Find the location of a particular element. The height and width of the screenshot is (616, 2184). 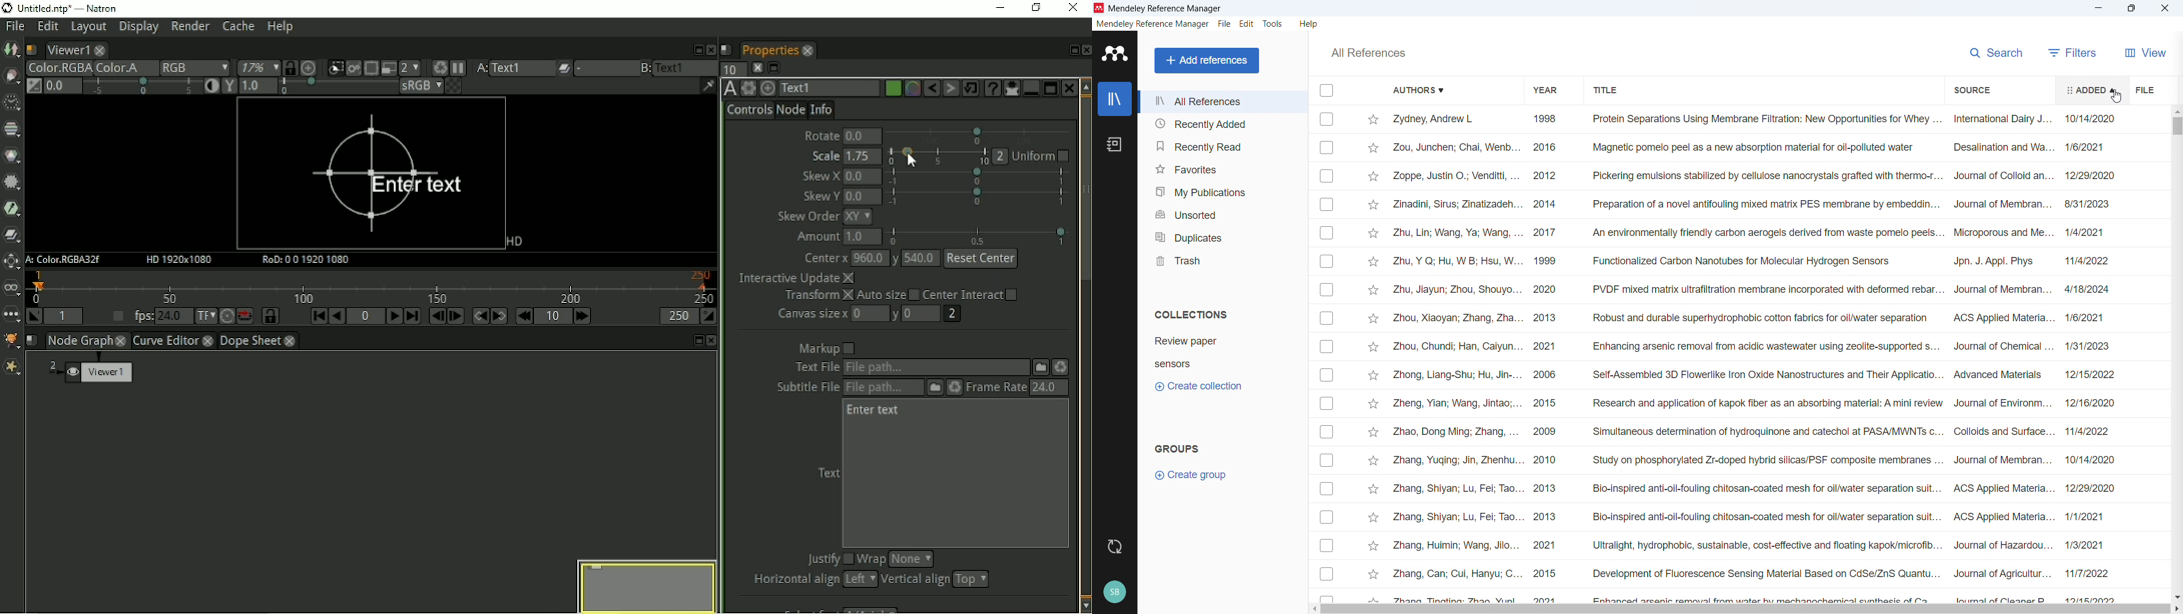

Sort by authors  is located at coordinates (1418, 89).